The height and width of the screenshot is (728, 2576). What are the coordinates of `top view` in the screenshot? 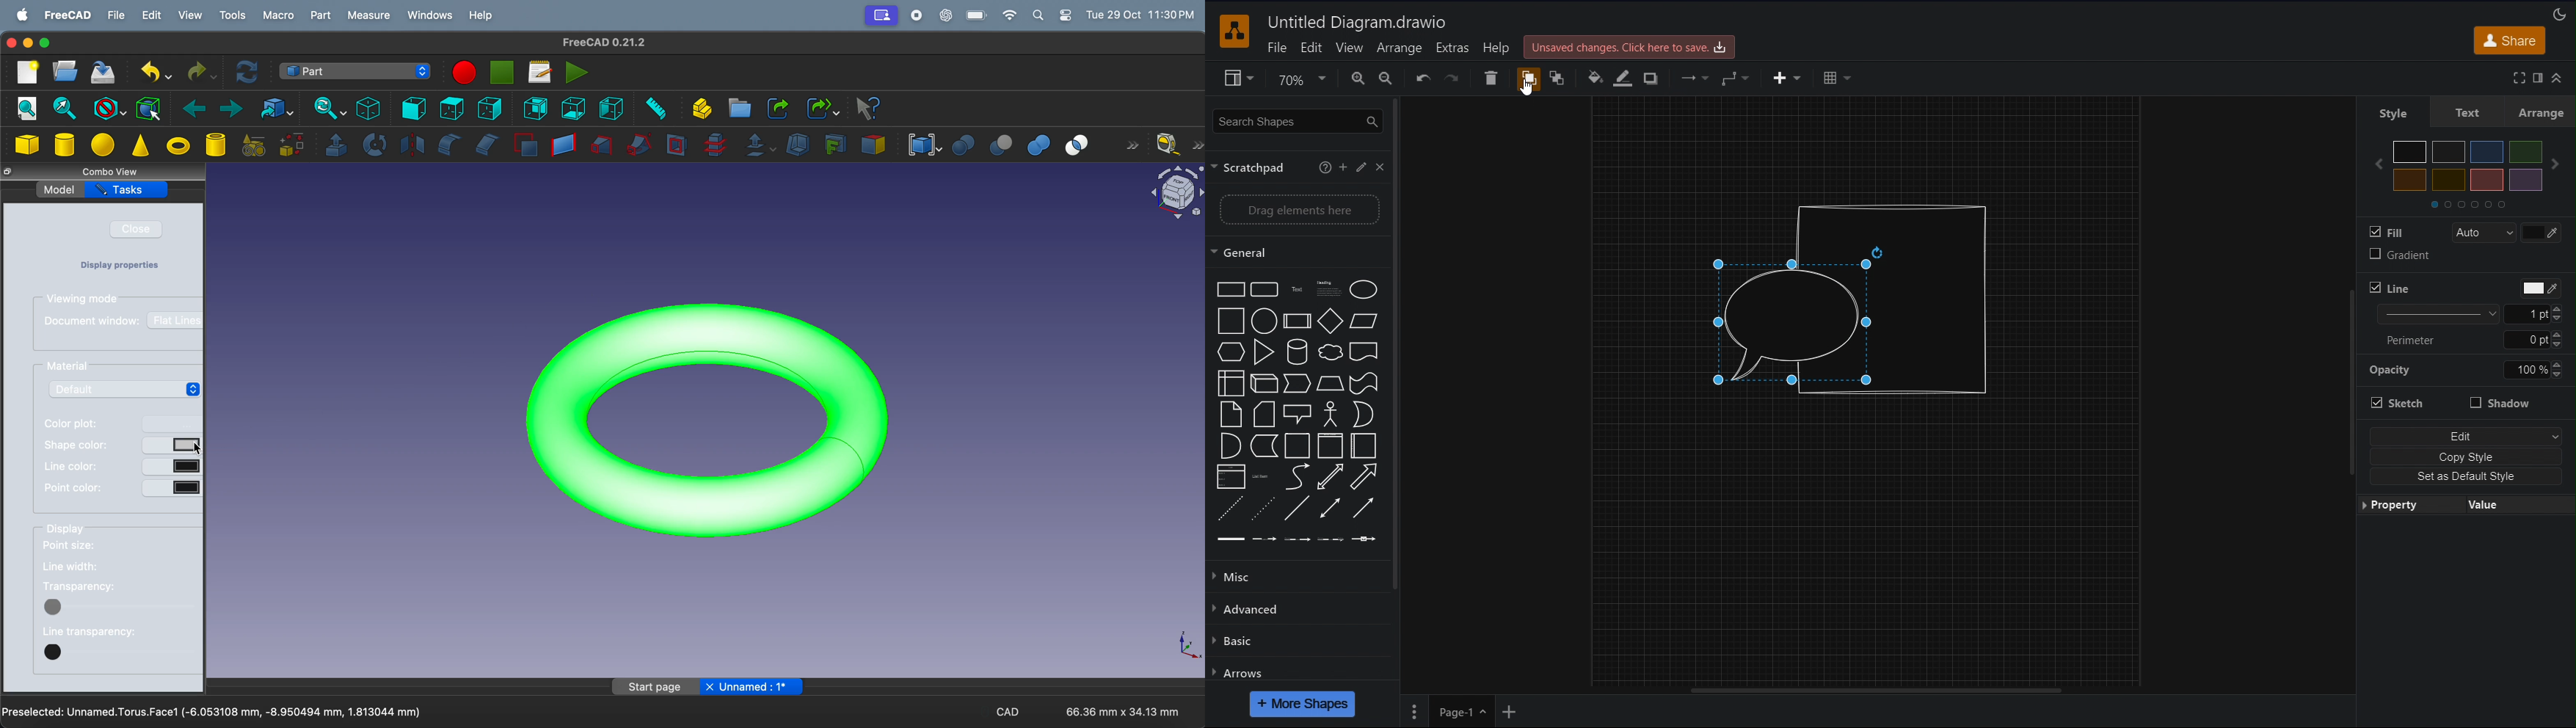 It's located at (452, 108).